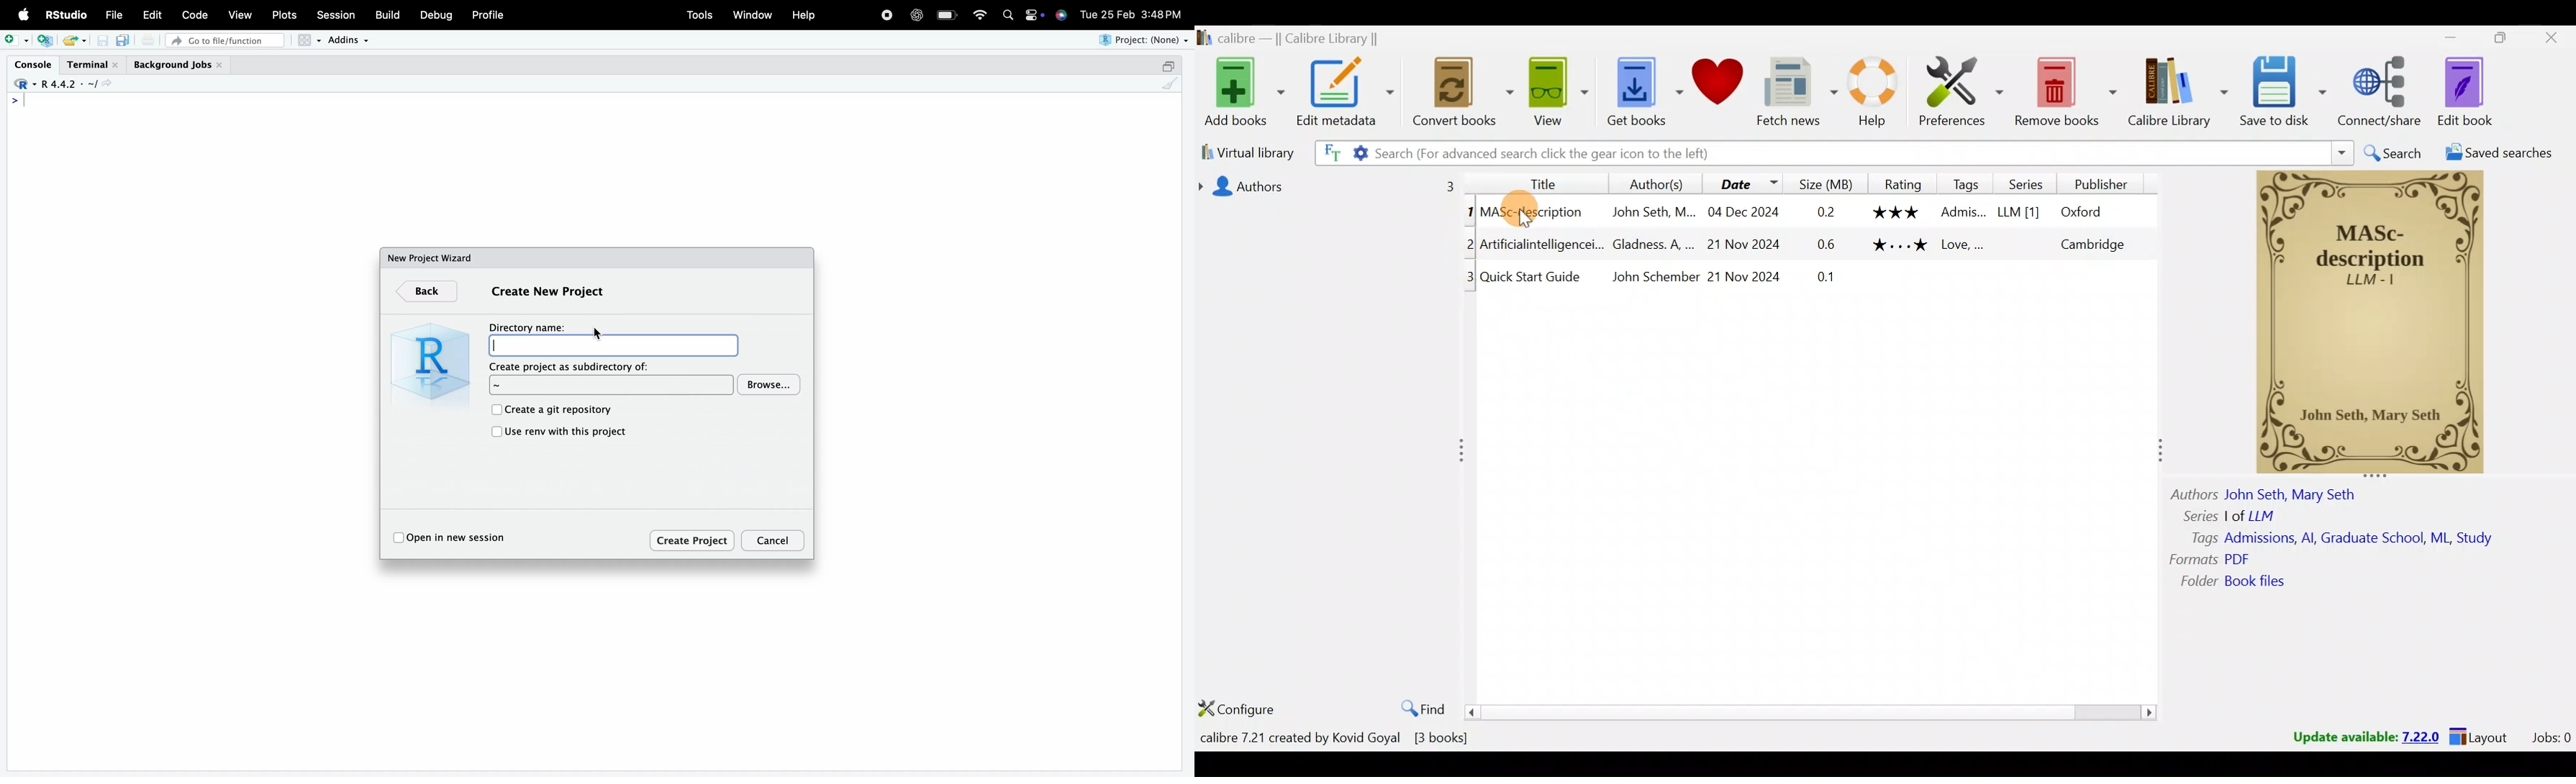 Image resolution: width=2576 pixels, height=784 pixels. I want to click on scroll bar, so click(1811, 710).